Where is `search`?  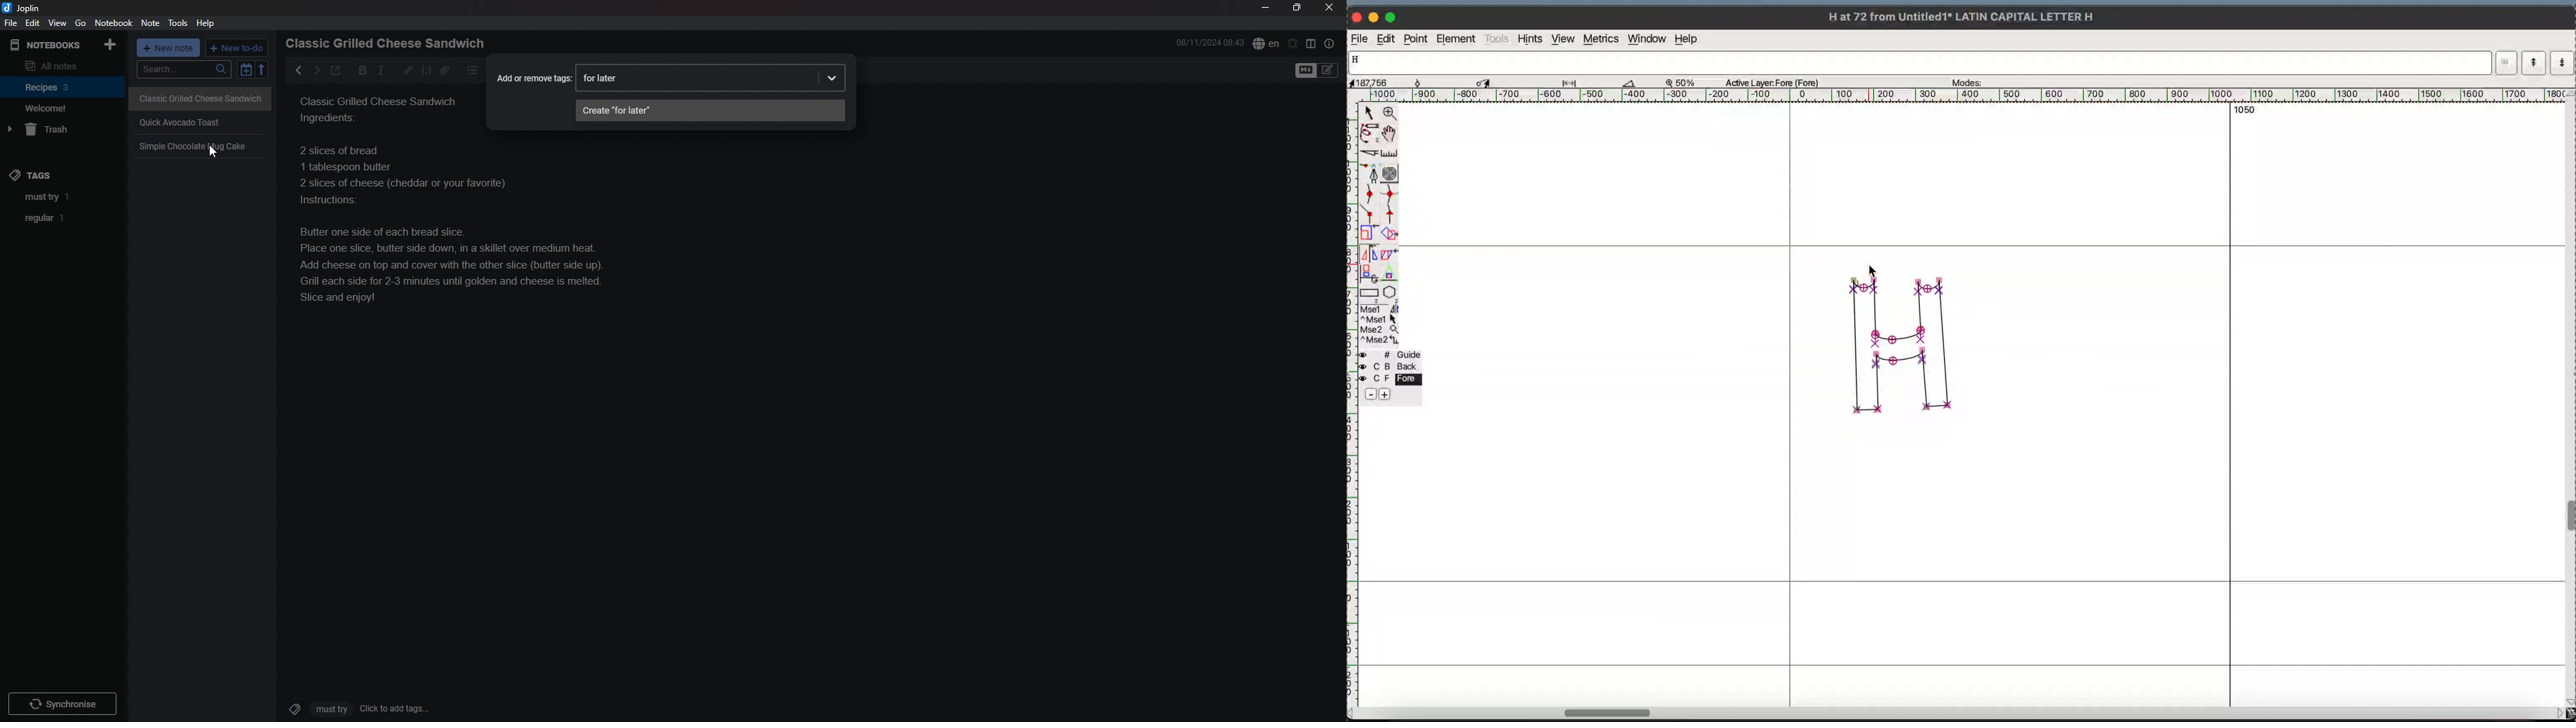
search is located at coordinates (184, 69).